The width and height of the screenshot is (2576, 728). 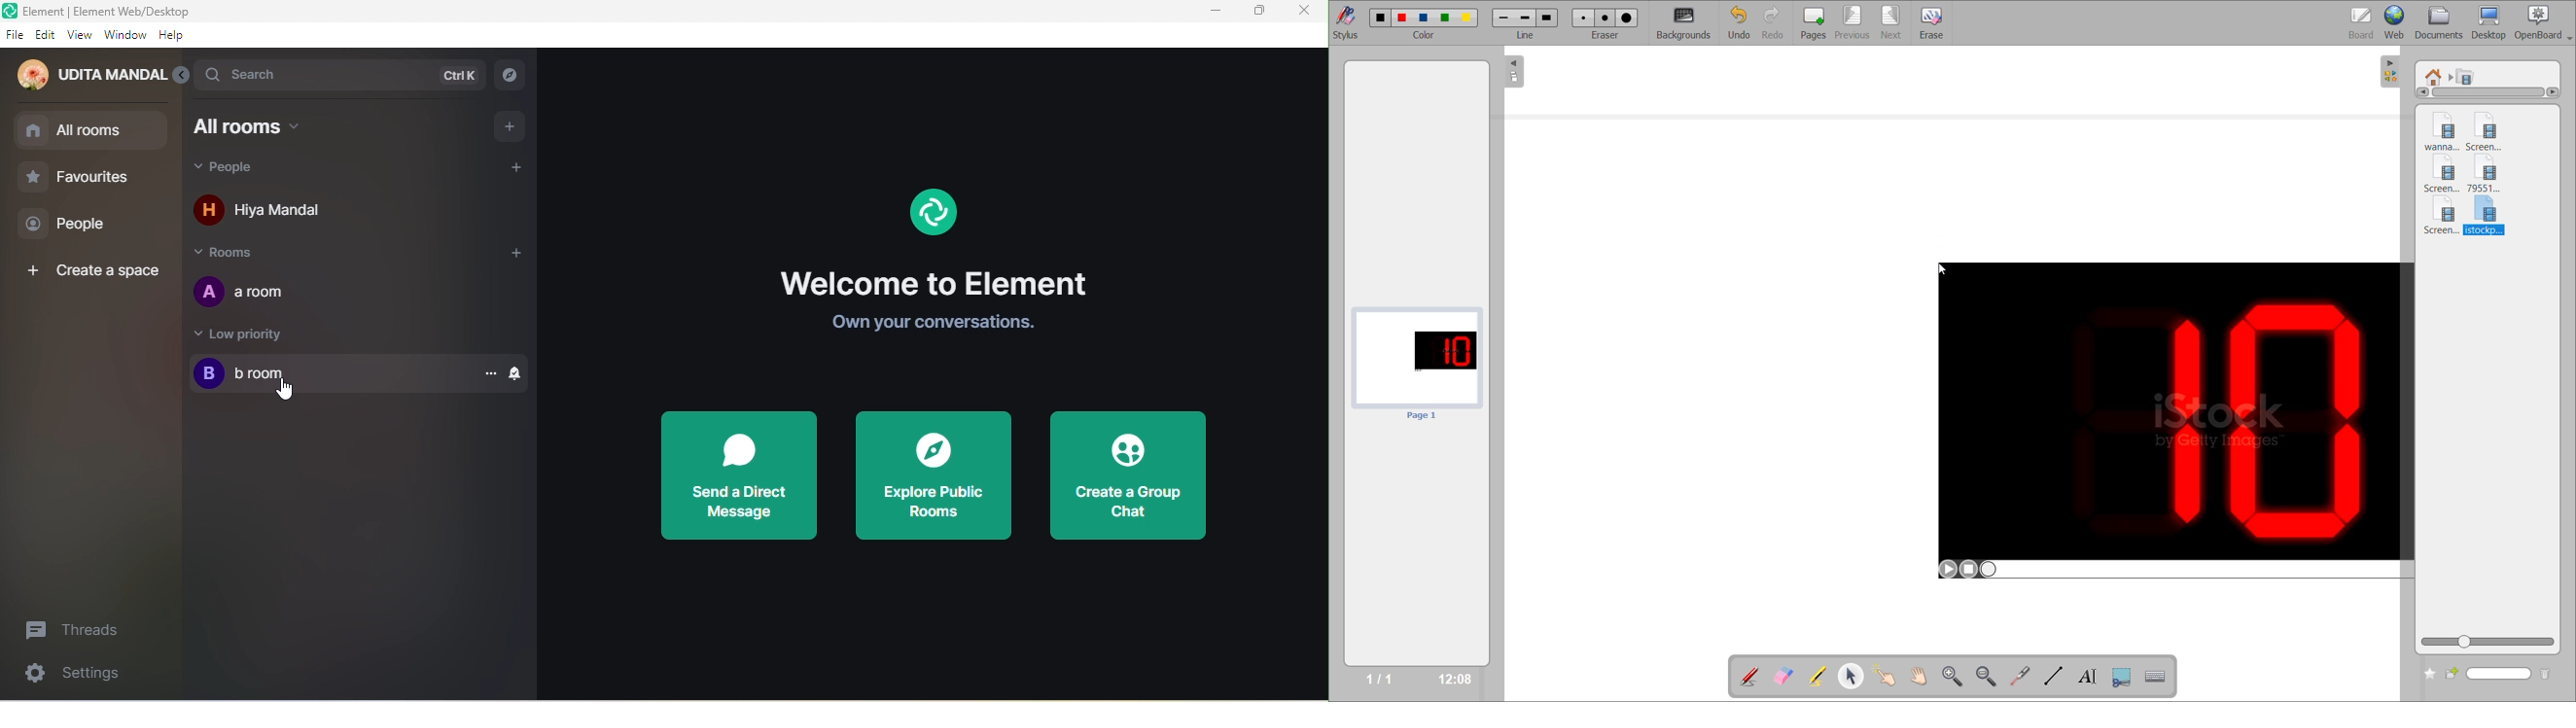 What do you see at coordinates (515, 167) in the screenshot?
I see `add people` at bounding box center [515, 167].